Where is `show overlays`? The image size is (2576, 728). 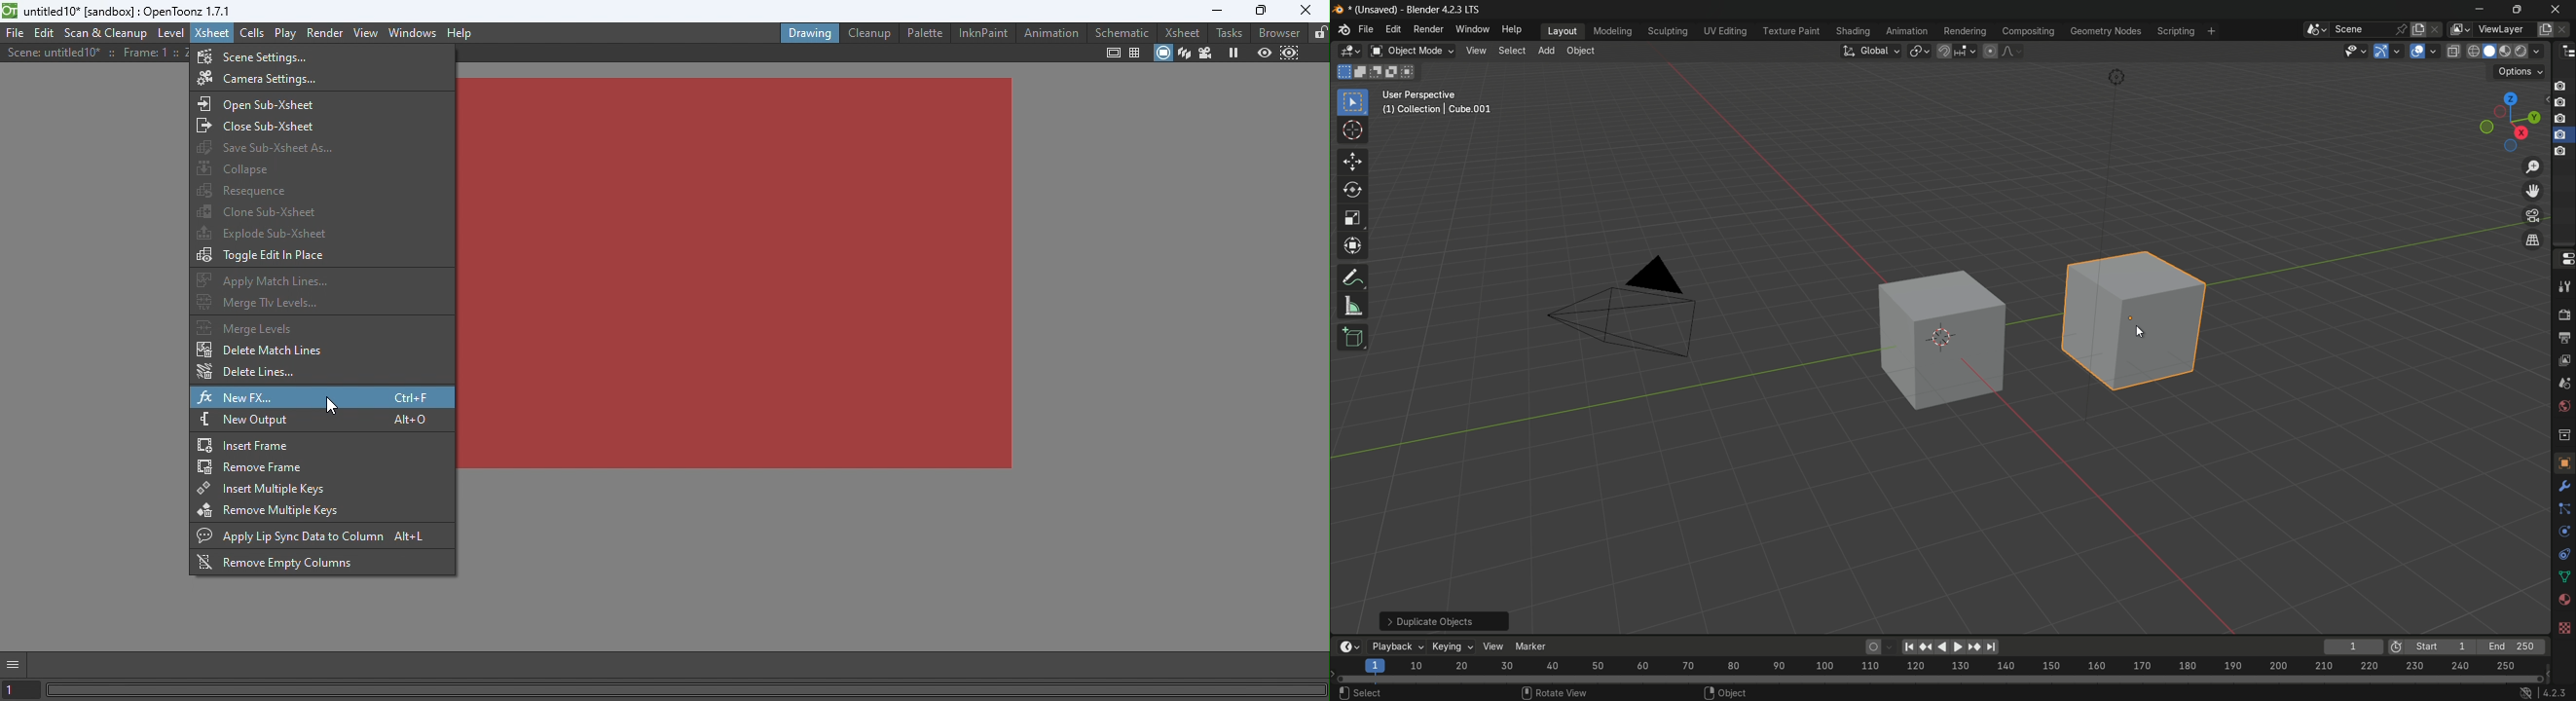
show overlays is located at coordinates (2417, 51).